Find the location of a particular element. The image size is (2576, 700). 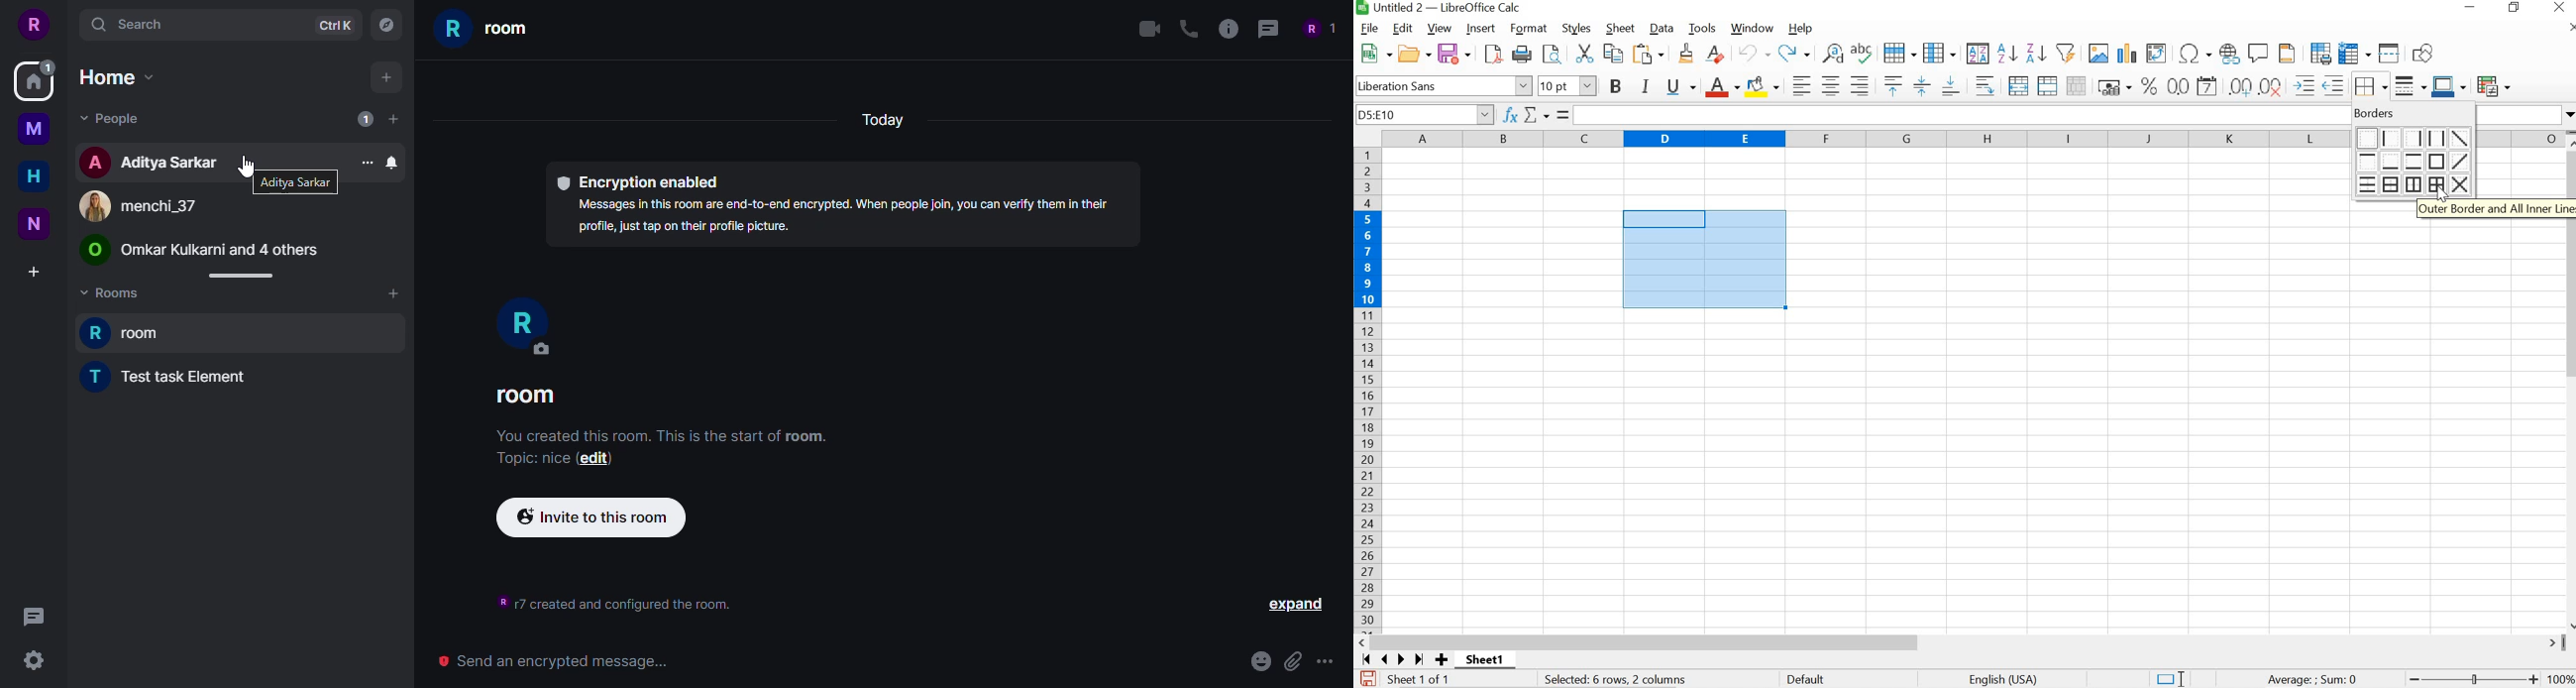

quick settings is located at coordinates (33, 659).